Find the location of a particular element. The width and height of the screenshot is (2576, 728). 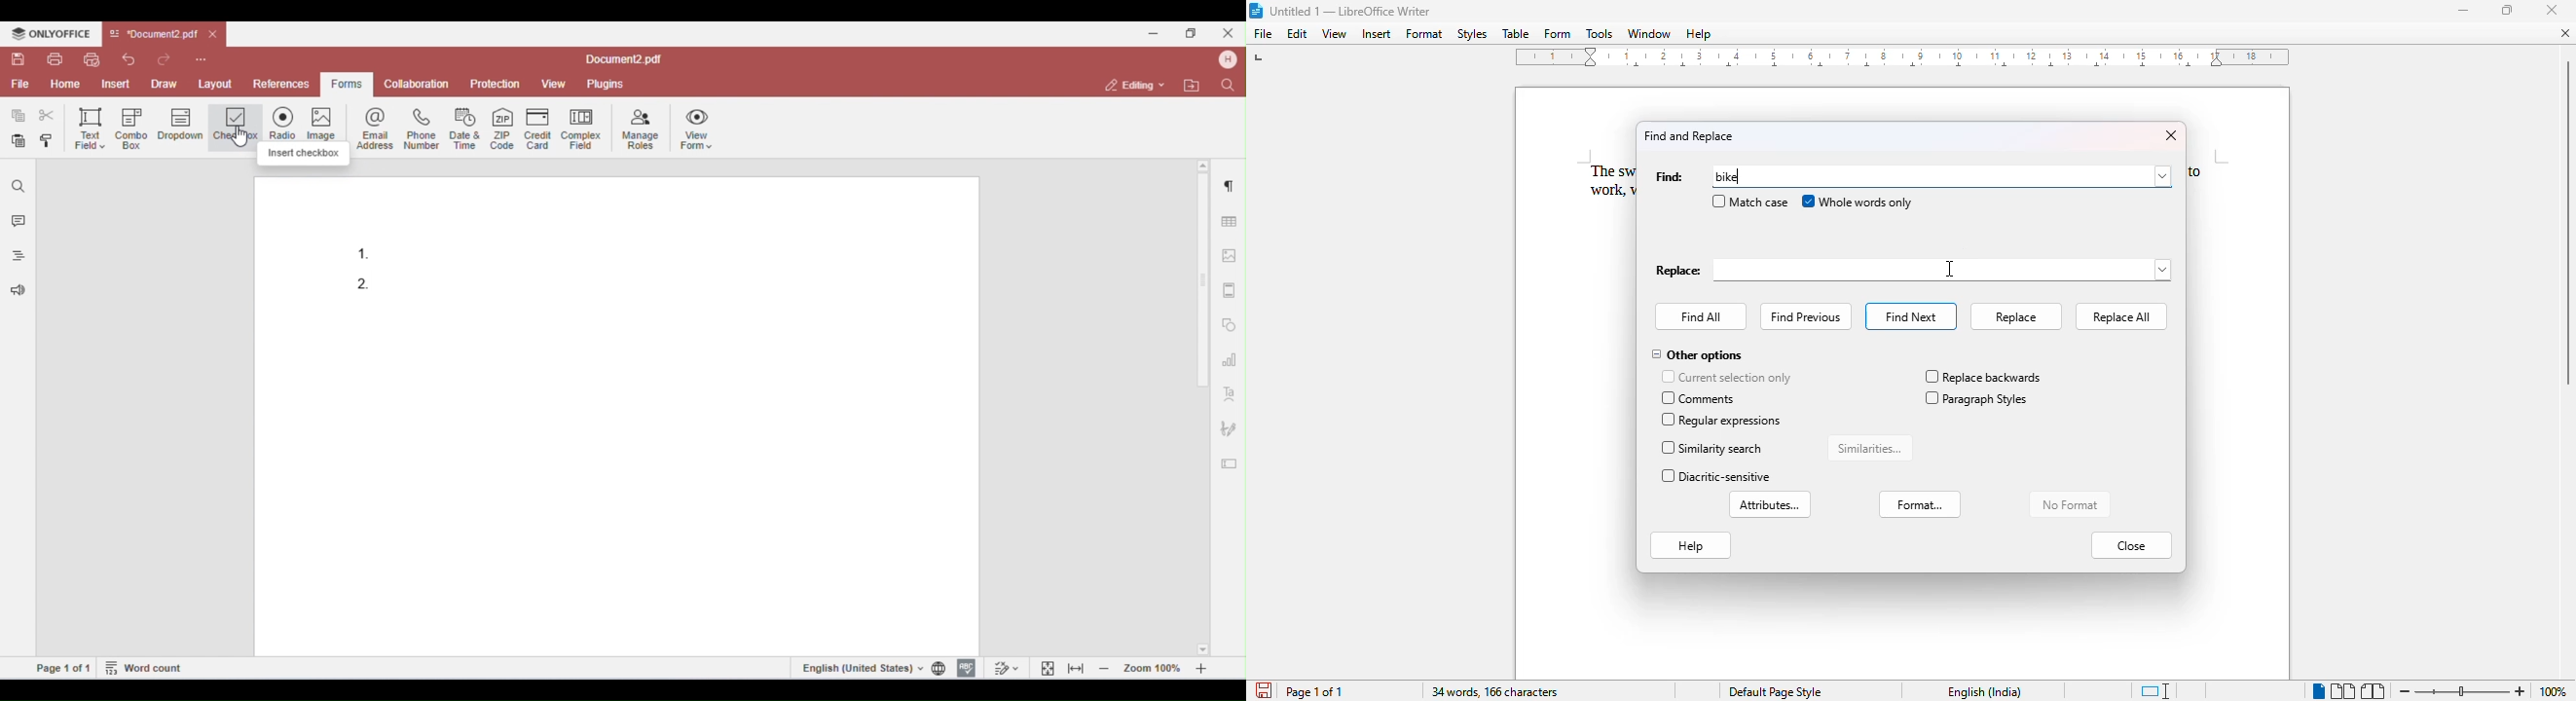

English (India) is located at coordinates (1983, 692).